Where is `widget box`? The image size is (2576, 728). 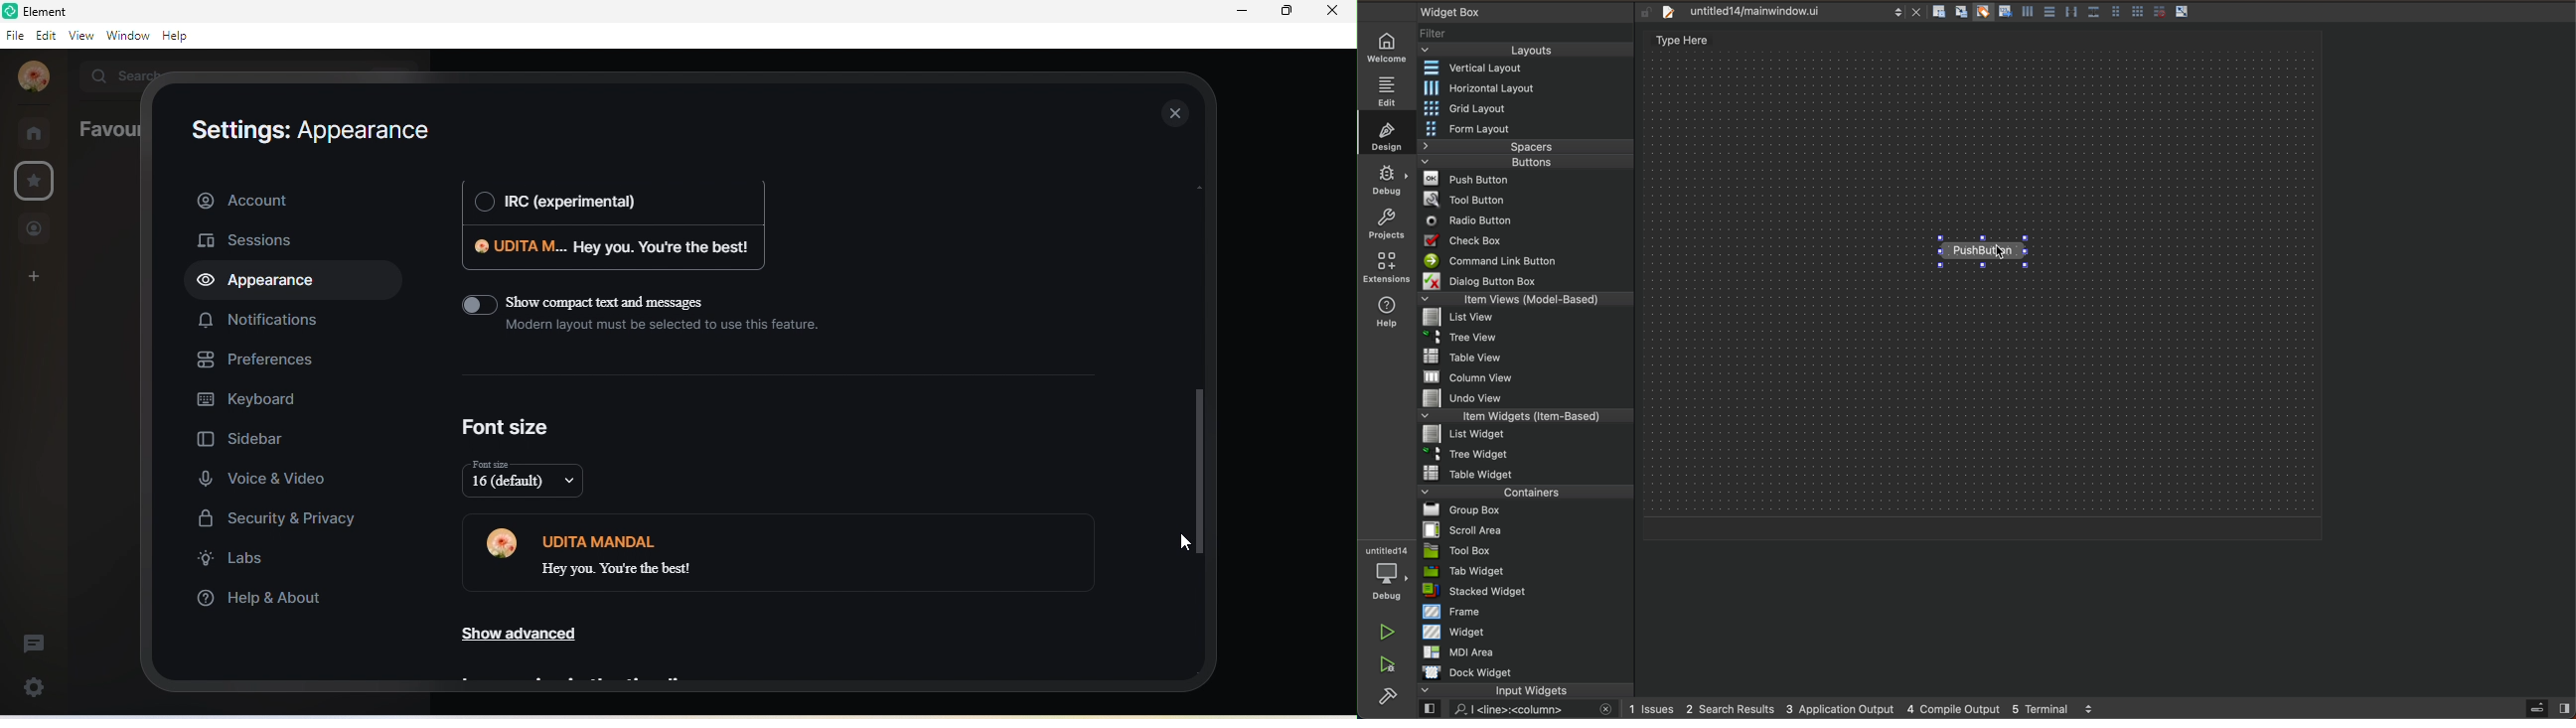
widget box is located at coordinates (1513, 11).